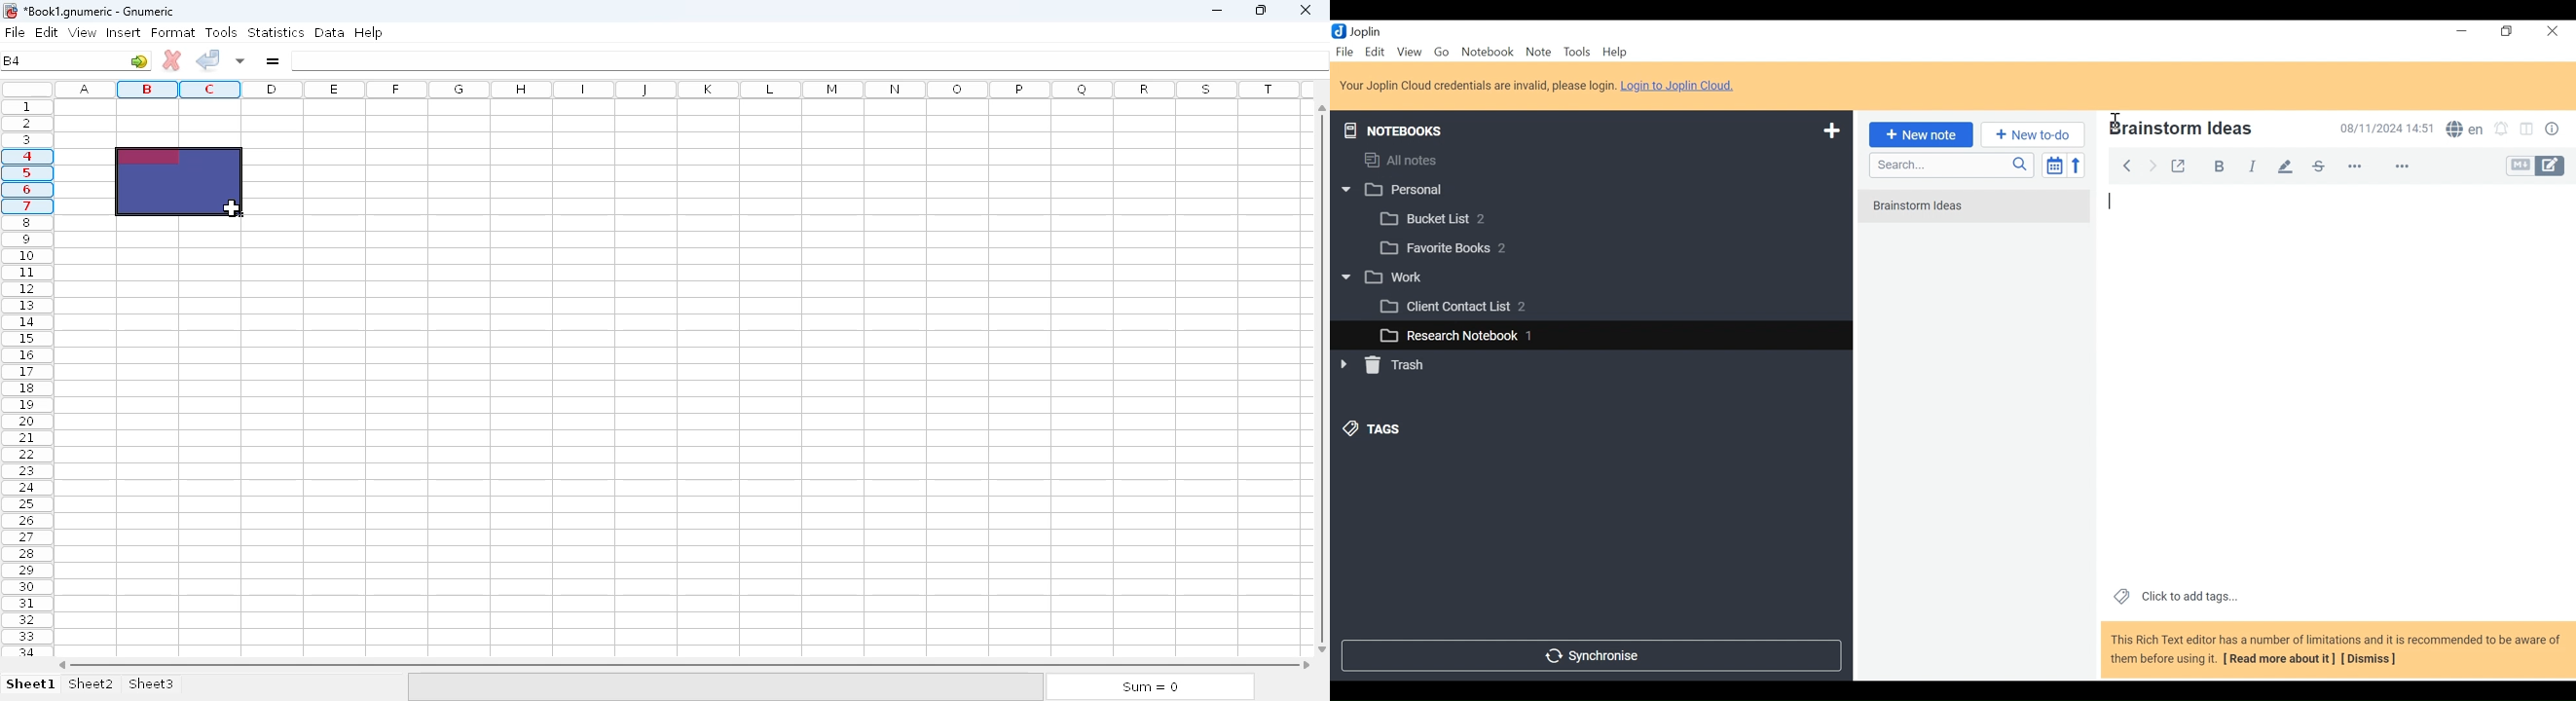 Image resolution: width=2576 pixels, height=728 pixels. I want to click on v [3 work, so click(1397, 278).